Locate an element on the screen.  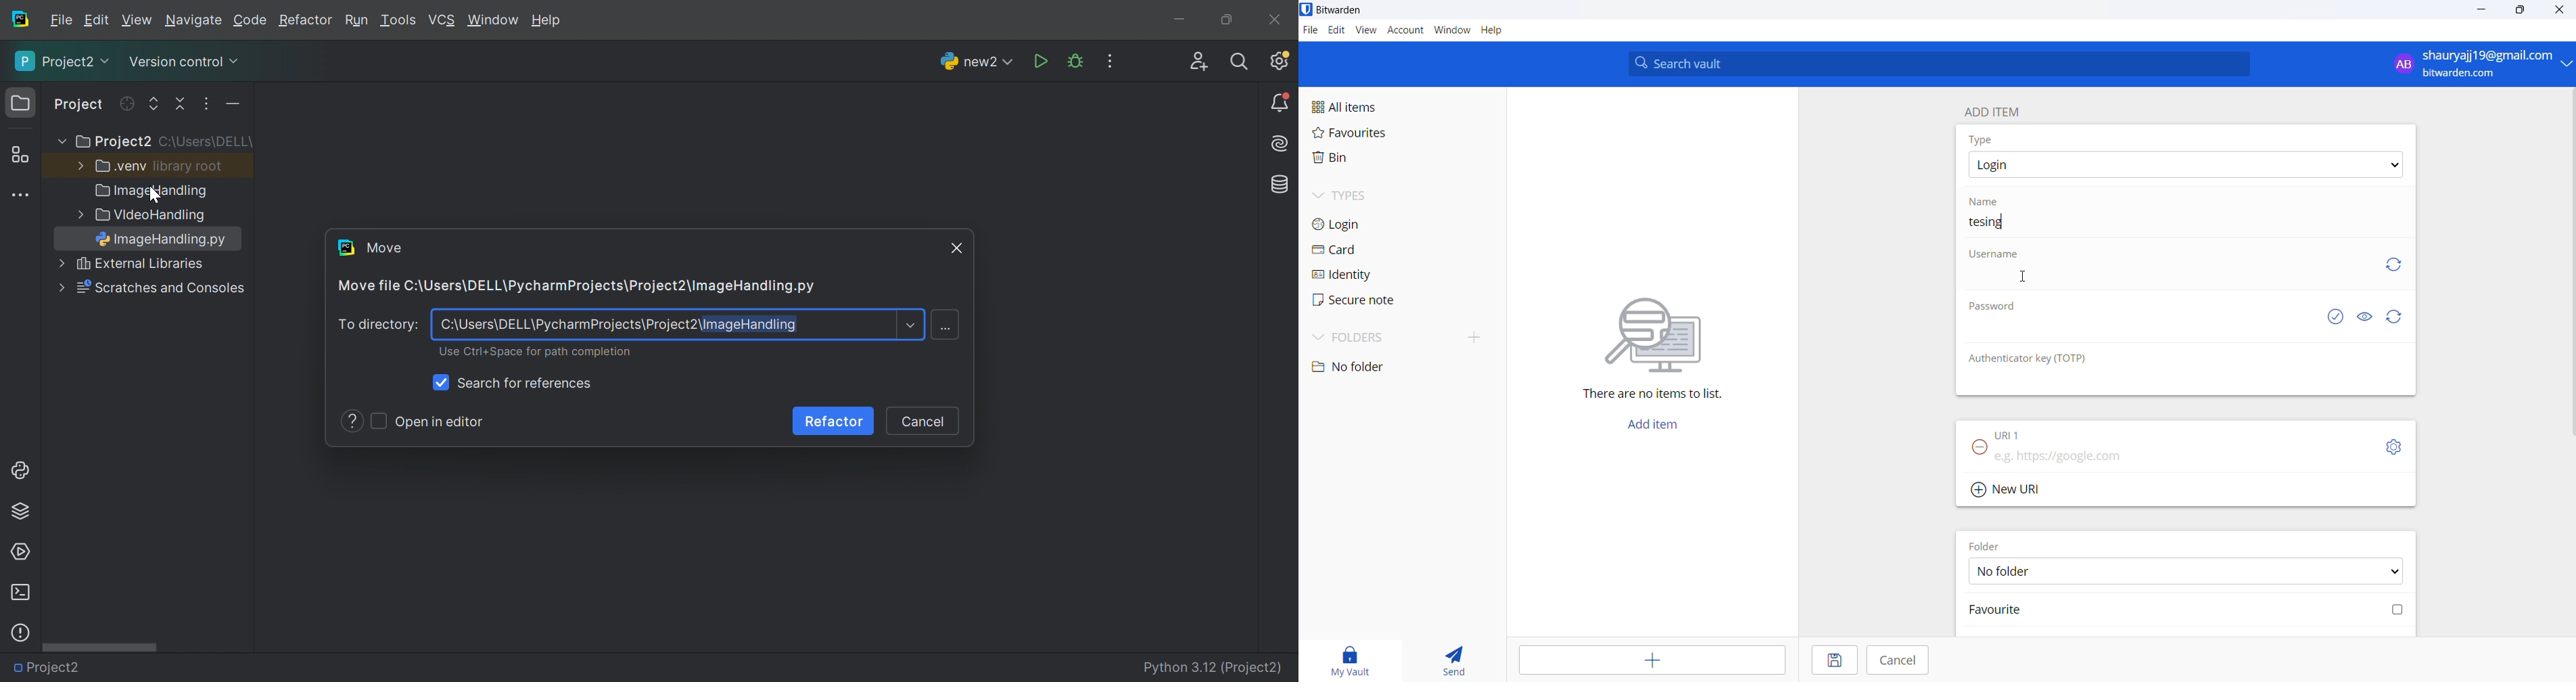
Edit is located at coordinates (1336, 31).